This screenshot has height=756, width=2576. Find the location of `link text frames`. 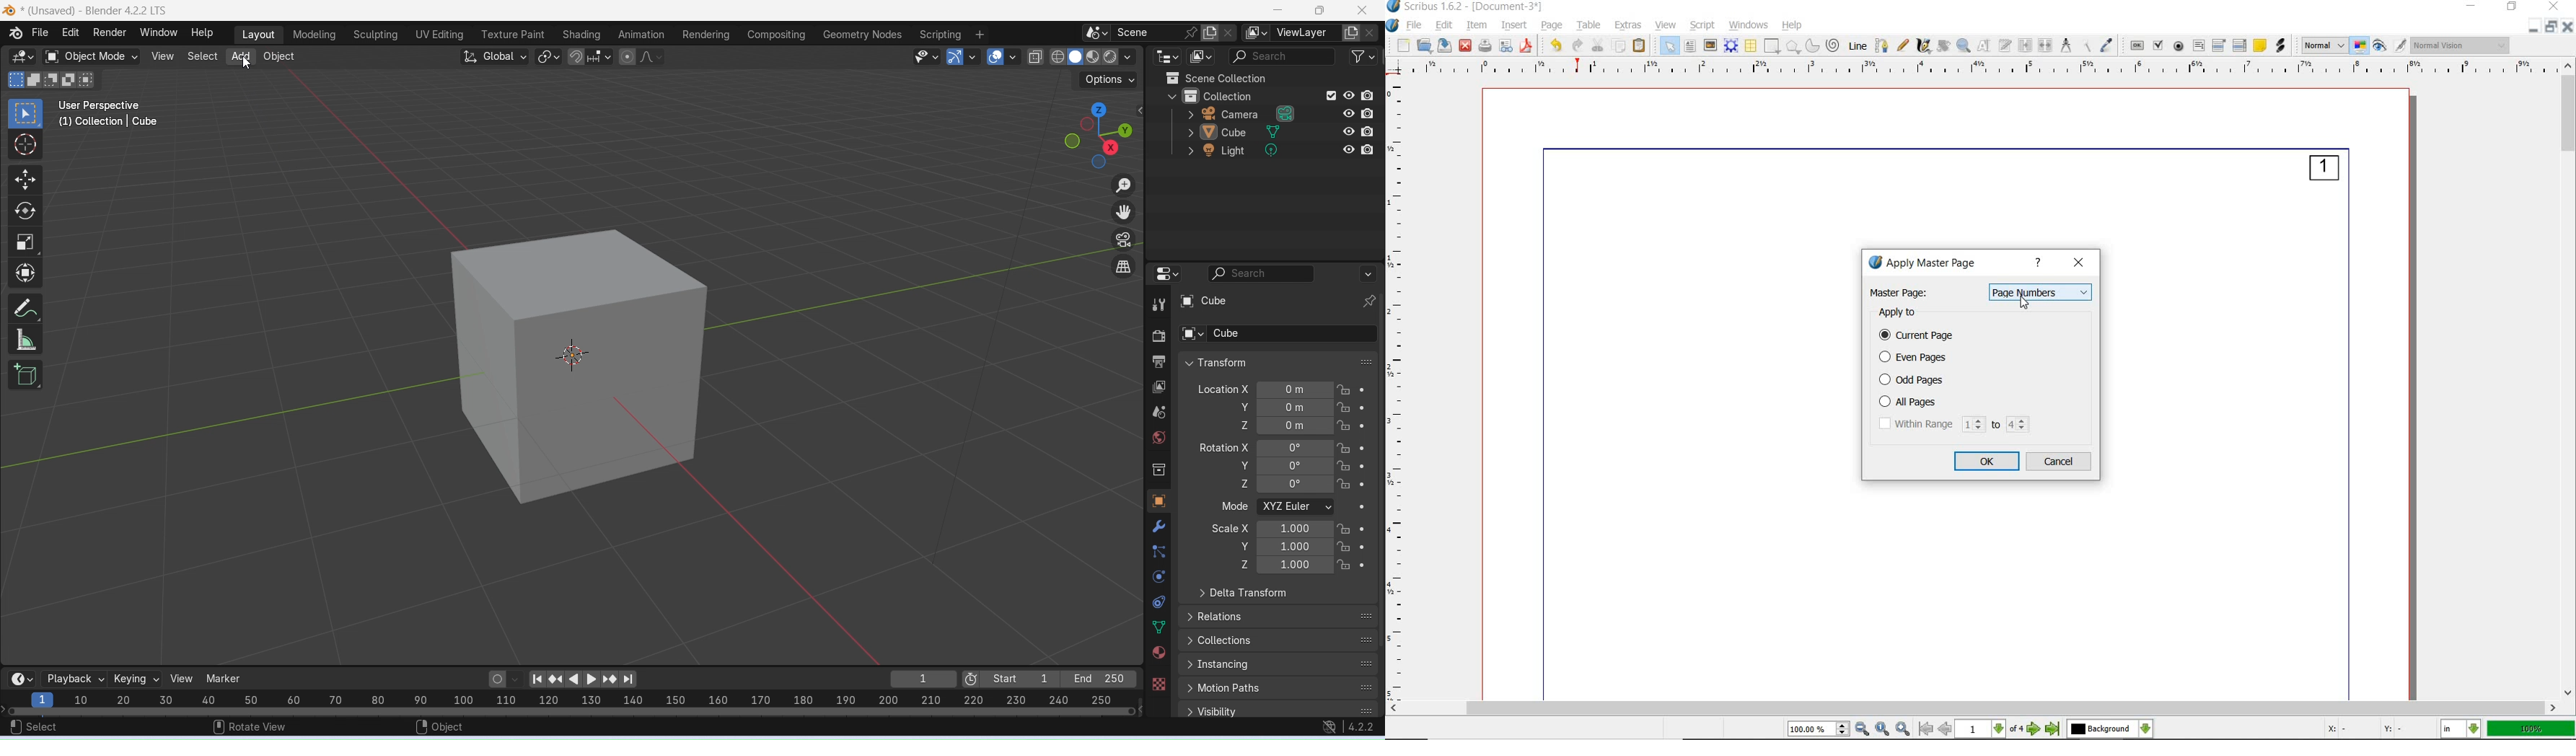

link text frames is located at coordinates (2024, 45).